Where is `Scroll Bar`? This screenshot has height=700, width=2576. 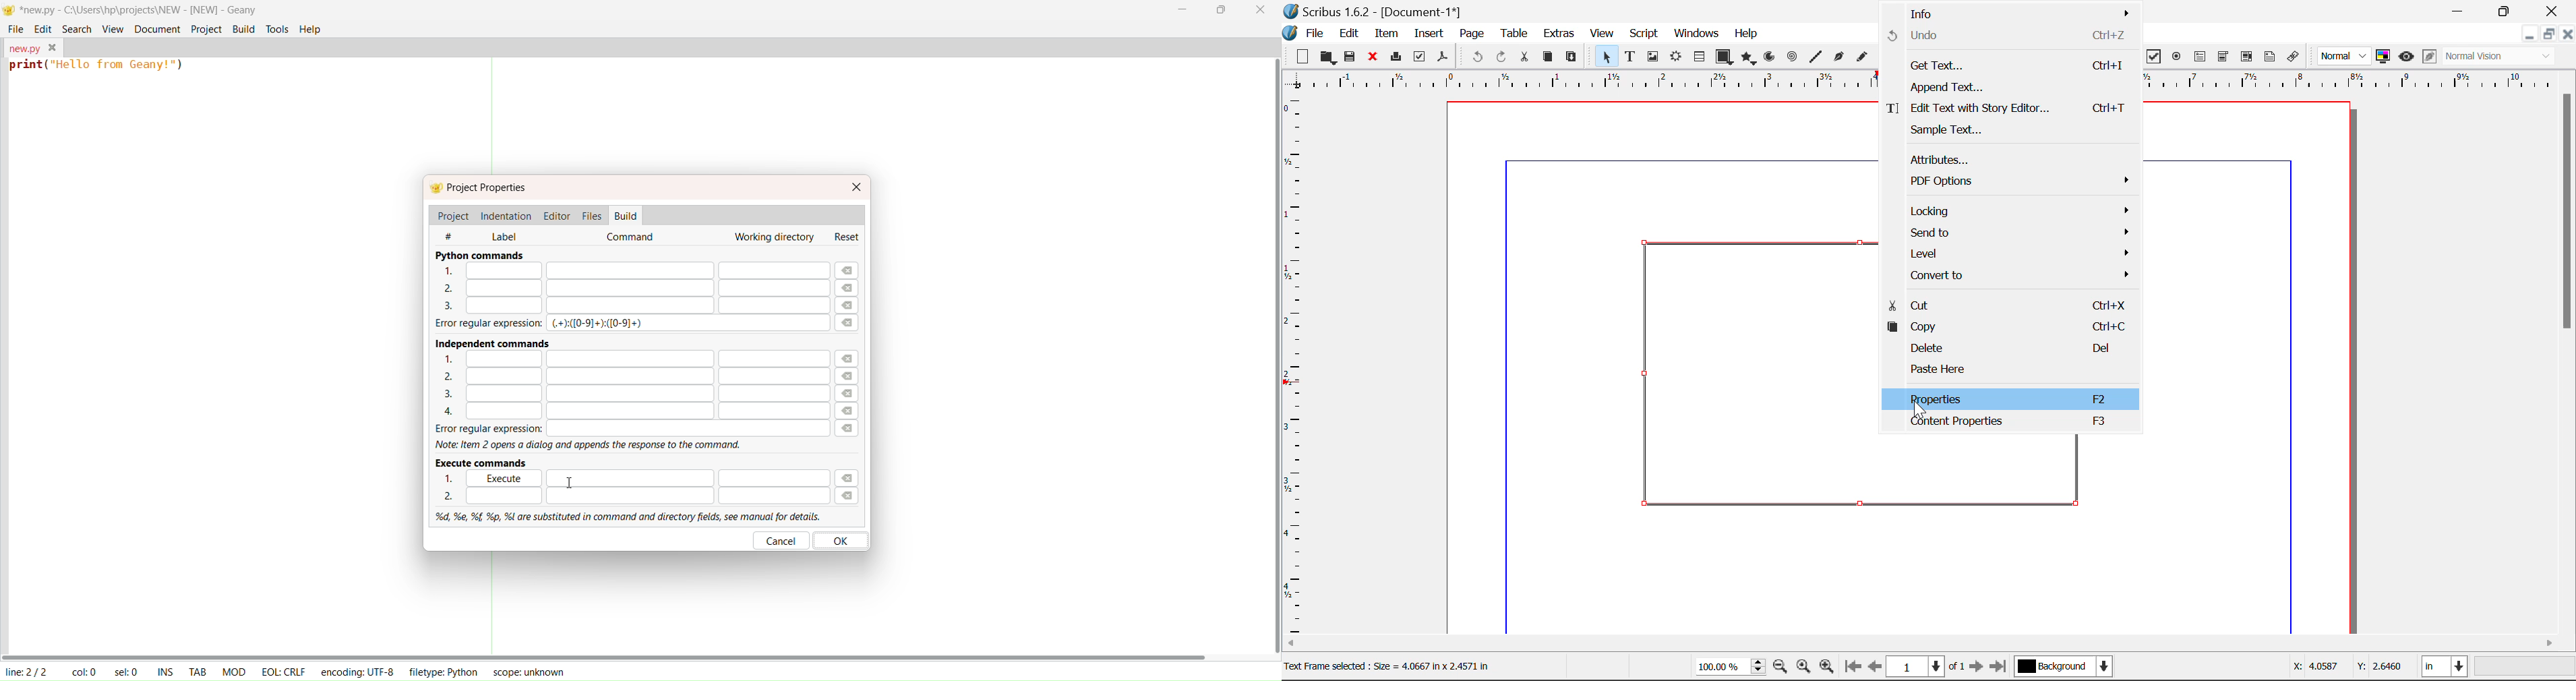
Scroll Bar is located at coordinates (1929, 644).